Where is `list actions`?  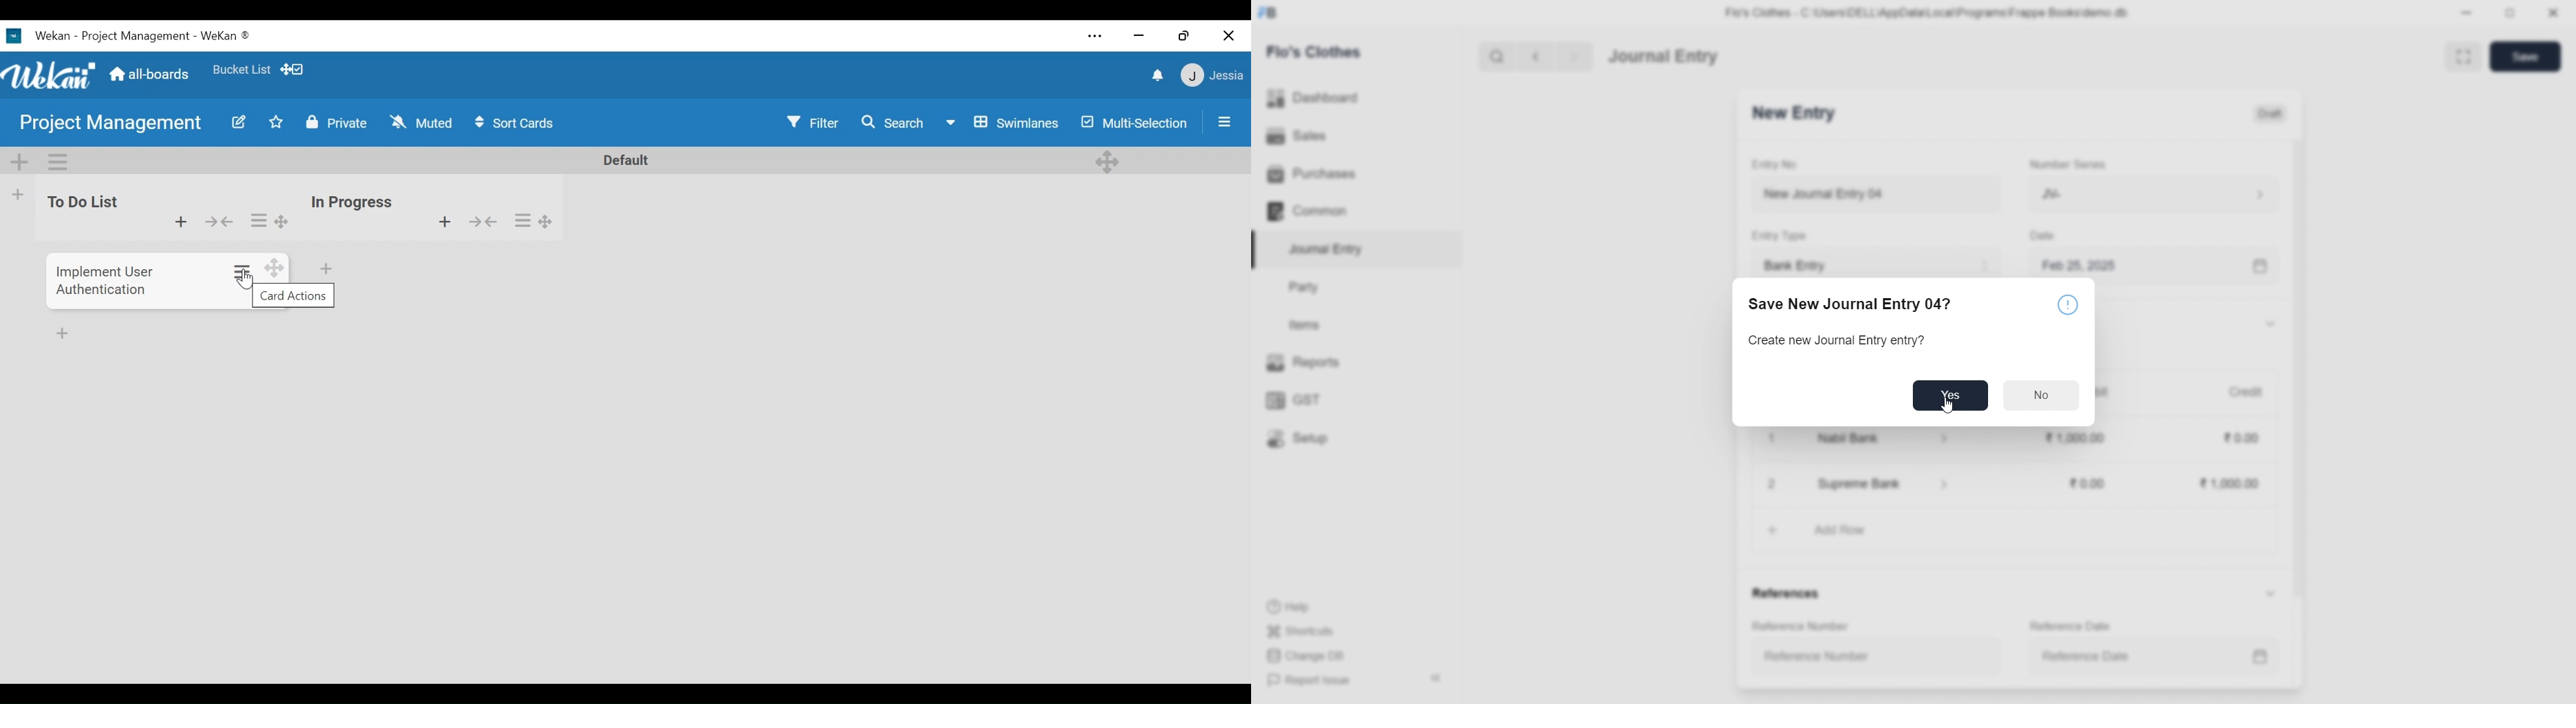 list actions is located at coordinates (524, 221).